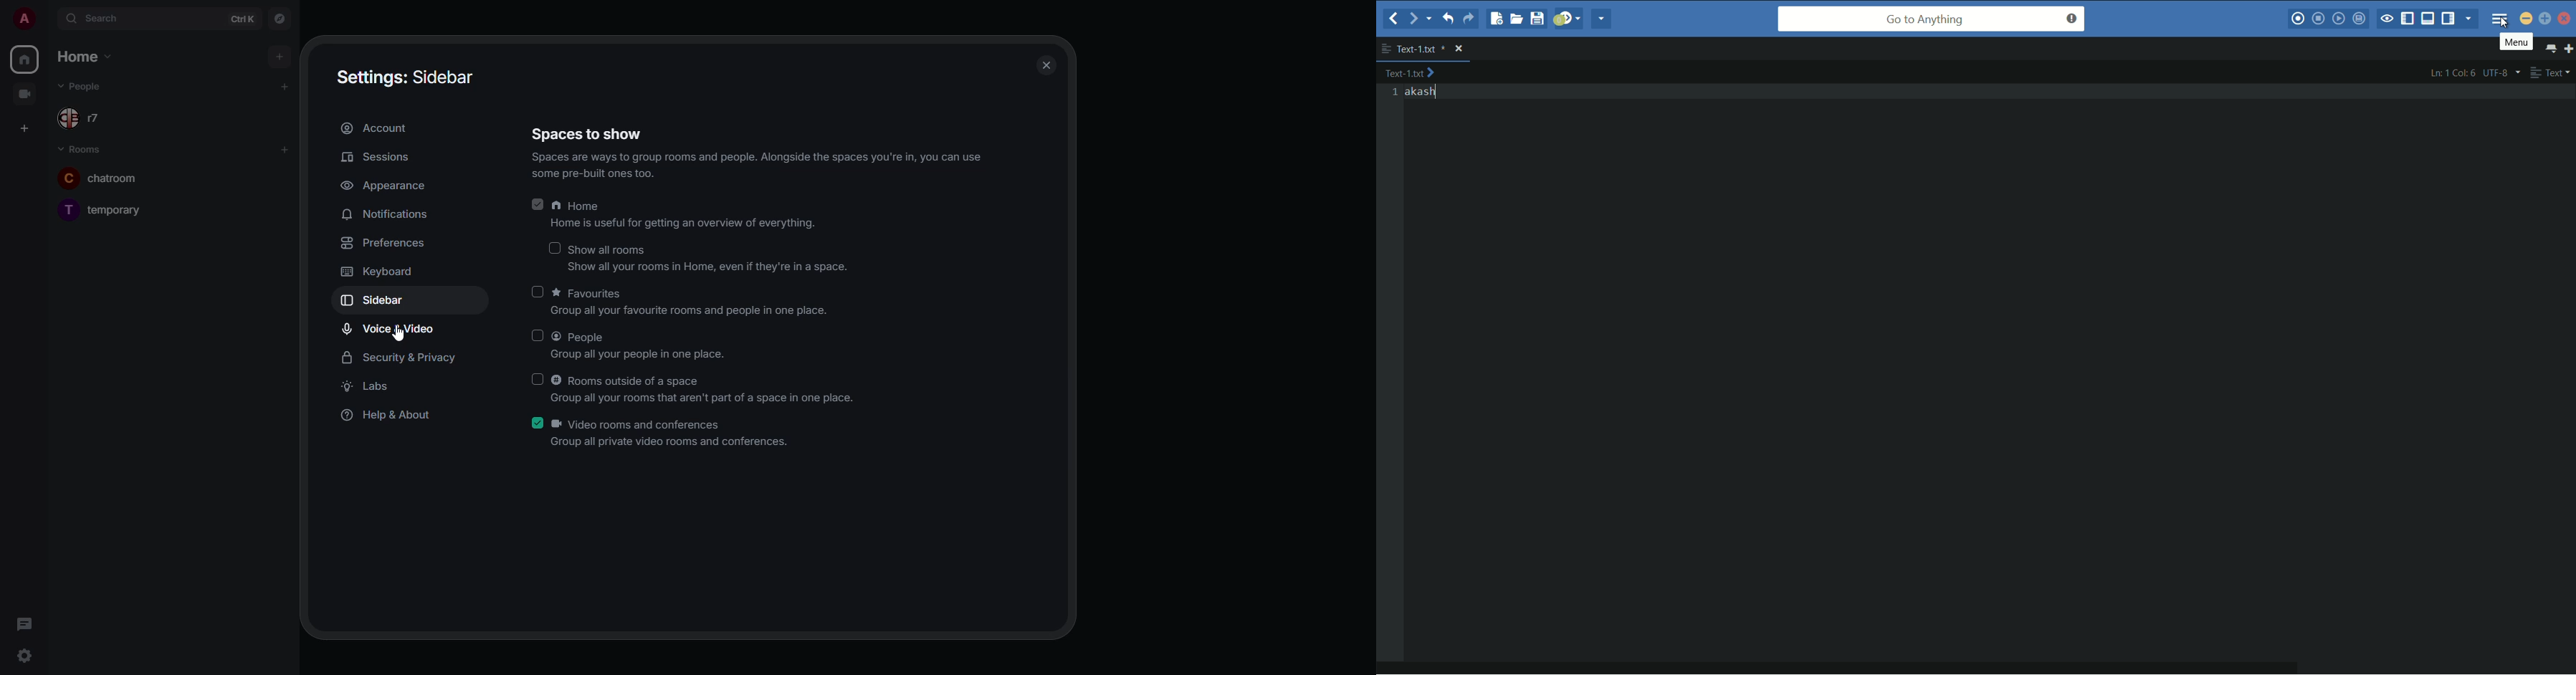 This screenshot has width=2576, height=700. What do you see at coordinates (1931, 19) in the screenshot?
I see `go to anything search bar` at bounding box center [1931, 19].